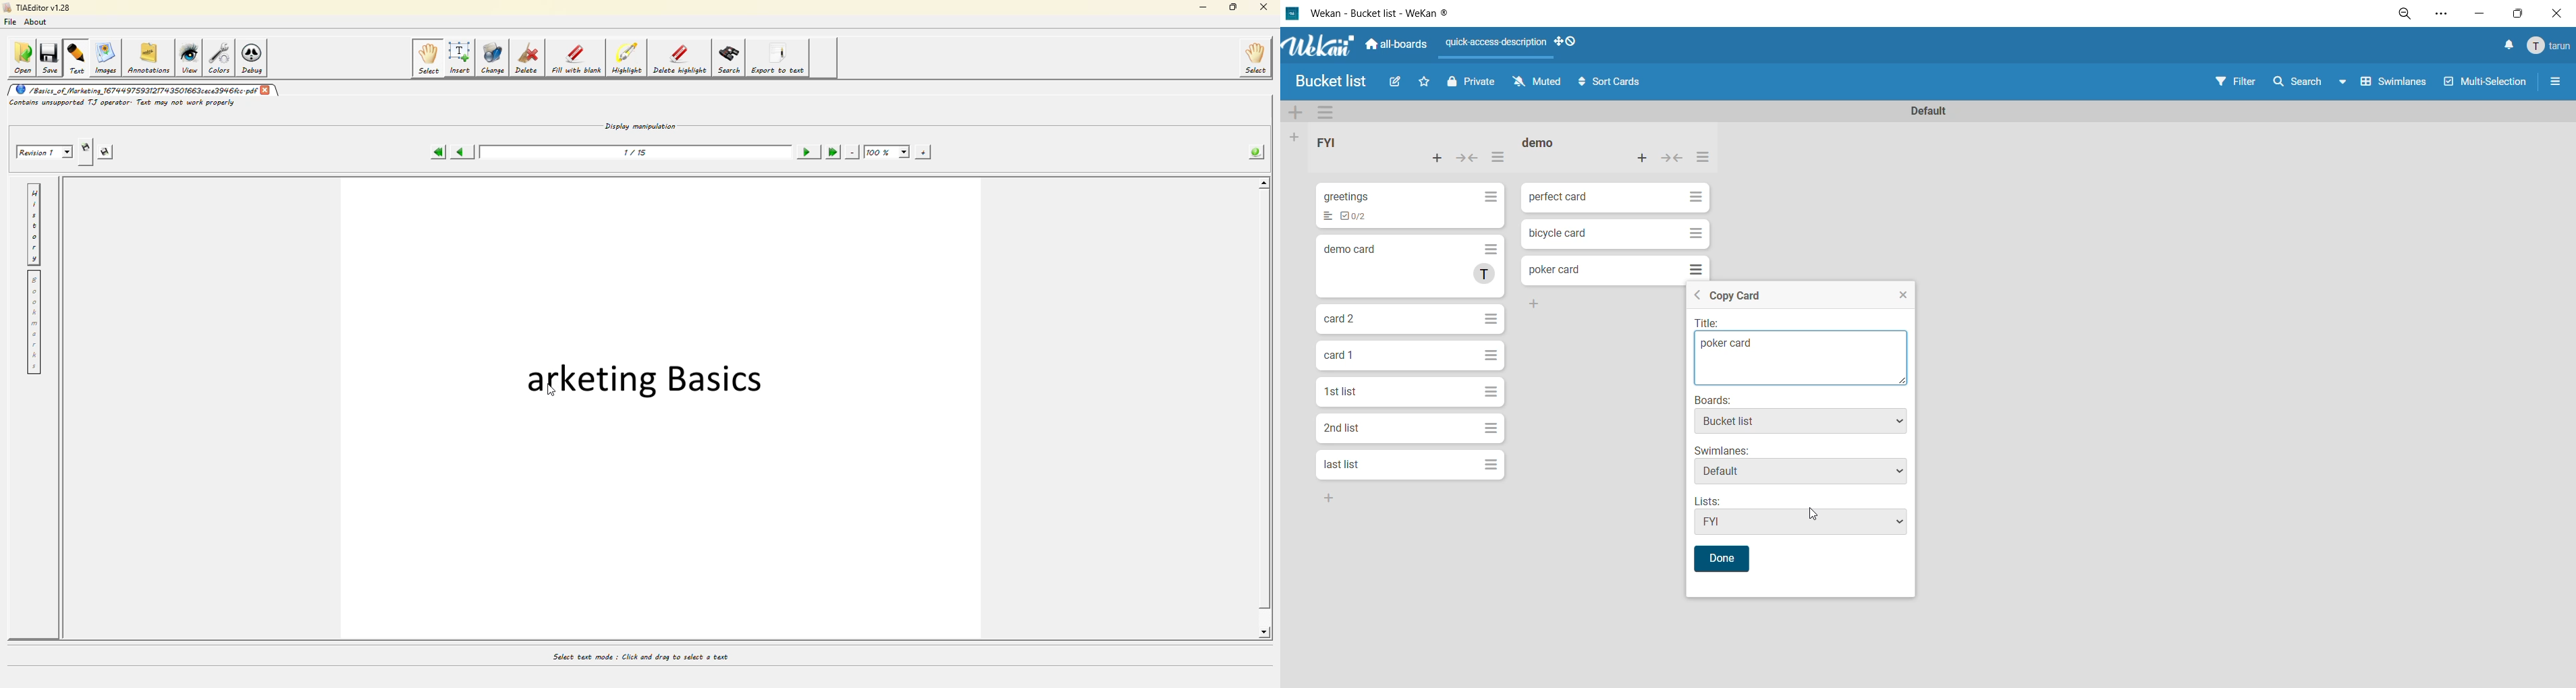 The image size is (2576, 700). I want to click on cursor, so click(1815, 517).